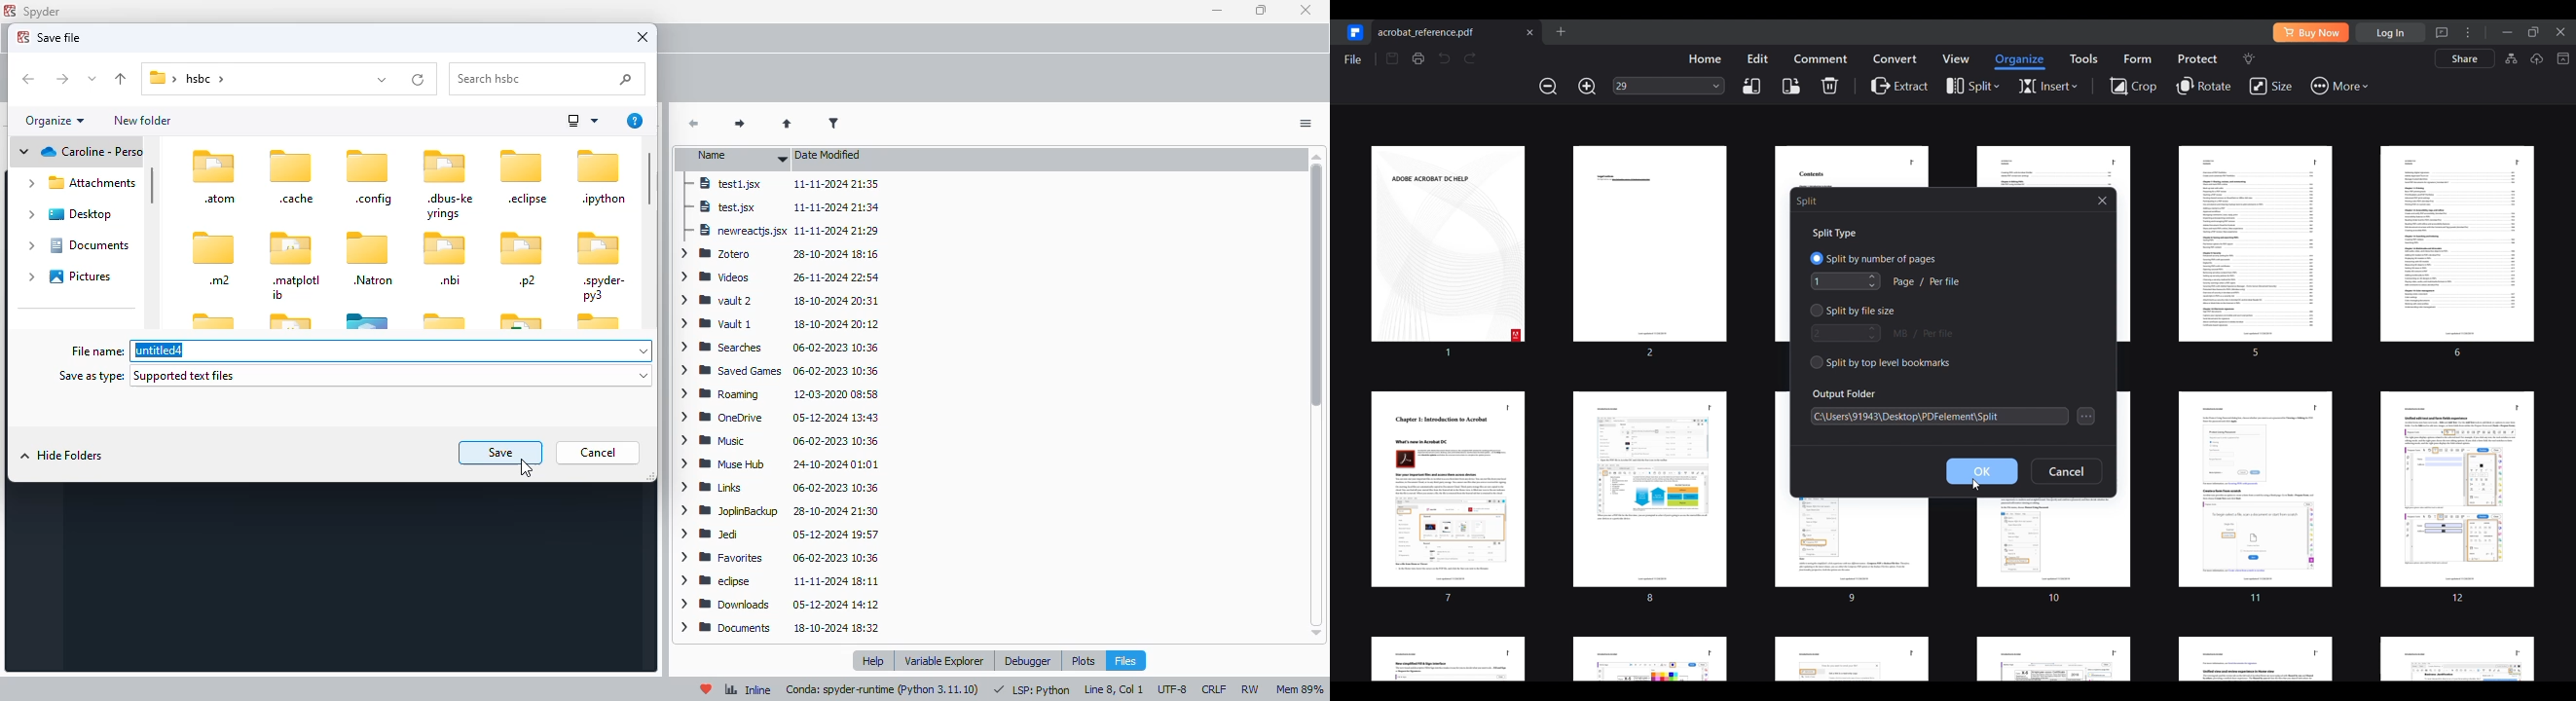  I want to click on more options, so click(582, 121).